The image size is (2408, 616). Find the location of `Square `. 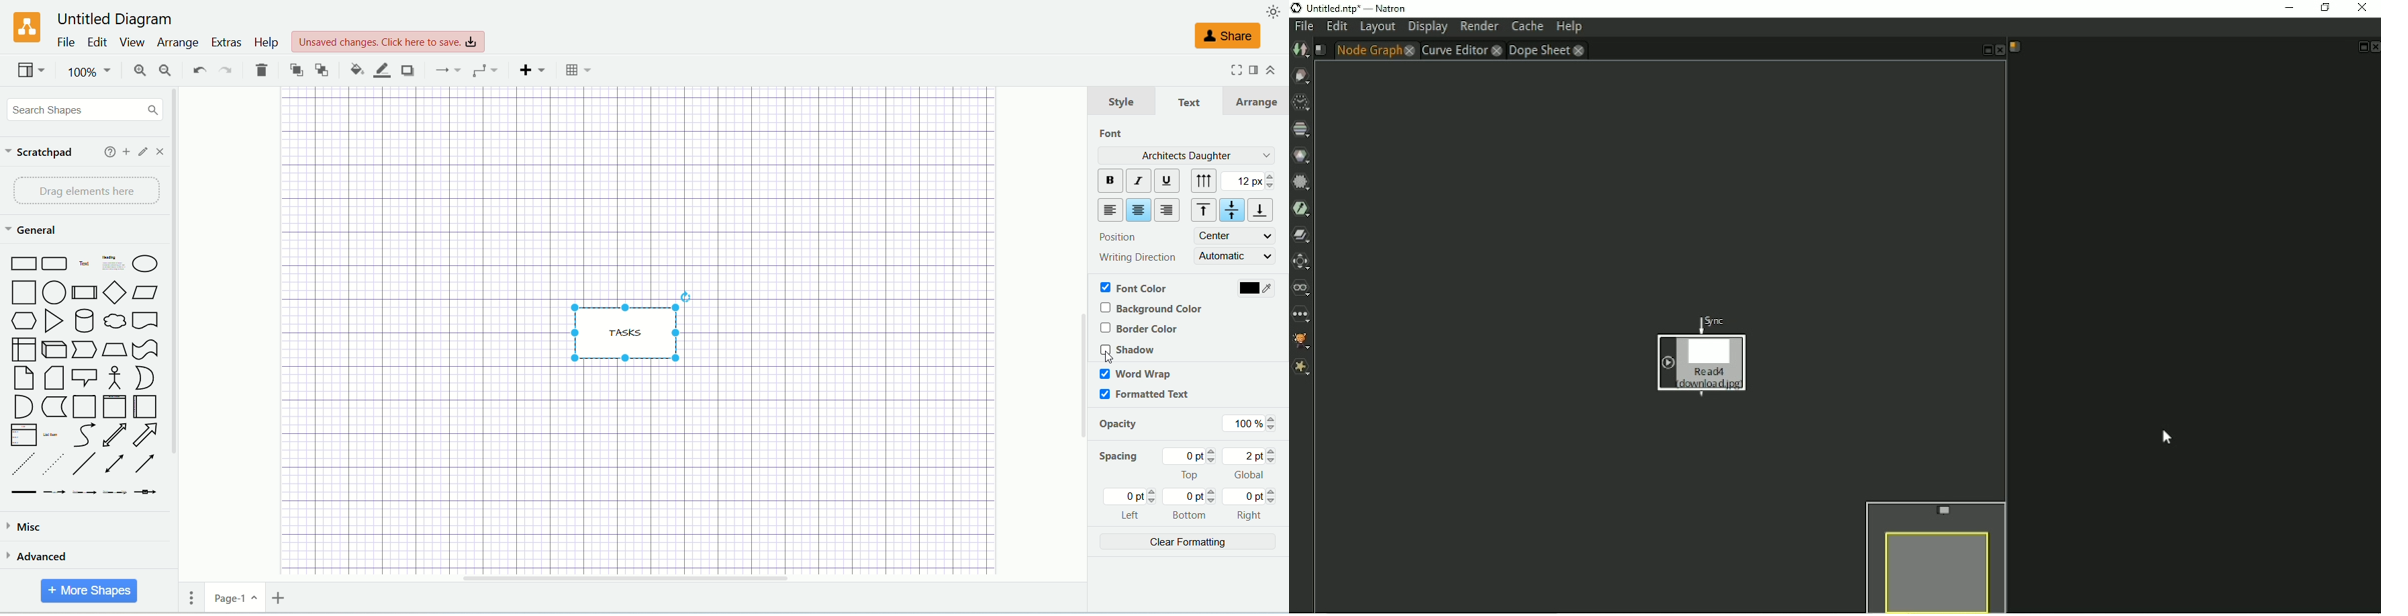

Square  is located at coordinates (22, 292).